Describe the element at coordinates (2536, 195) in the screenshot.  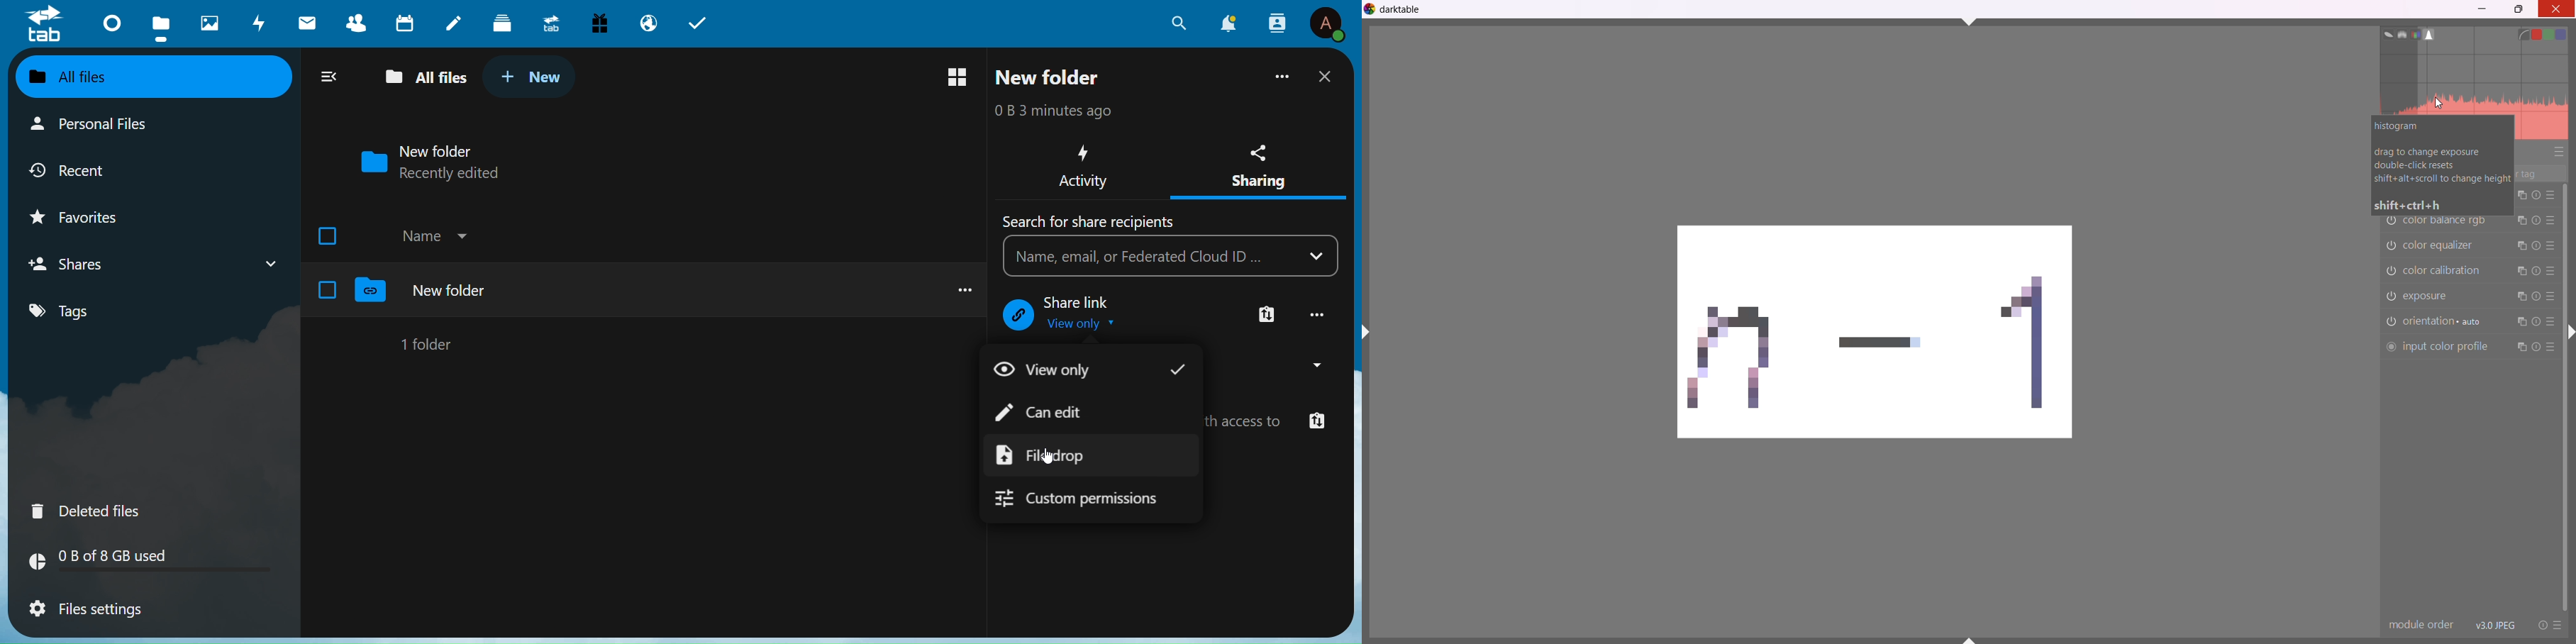
I see `reset parameters` at that location.